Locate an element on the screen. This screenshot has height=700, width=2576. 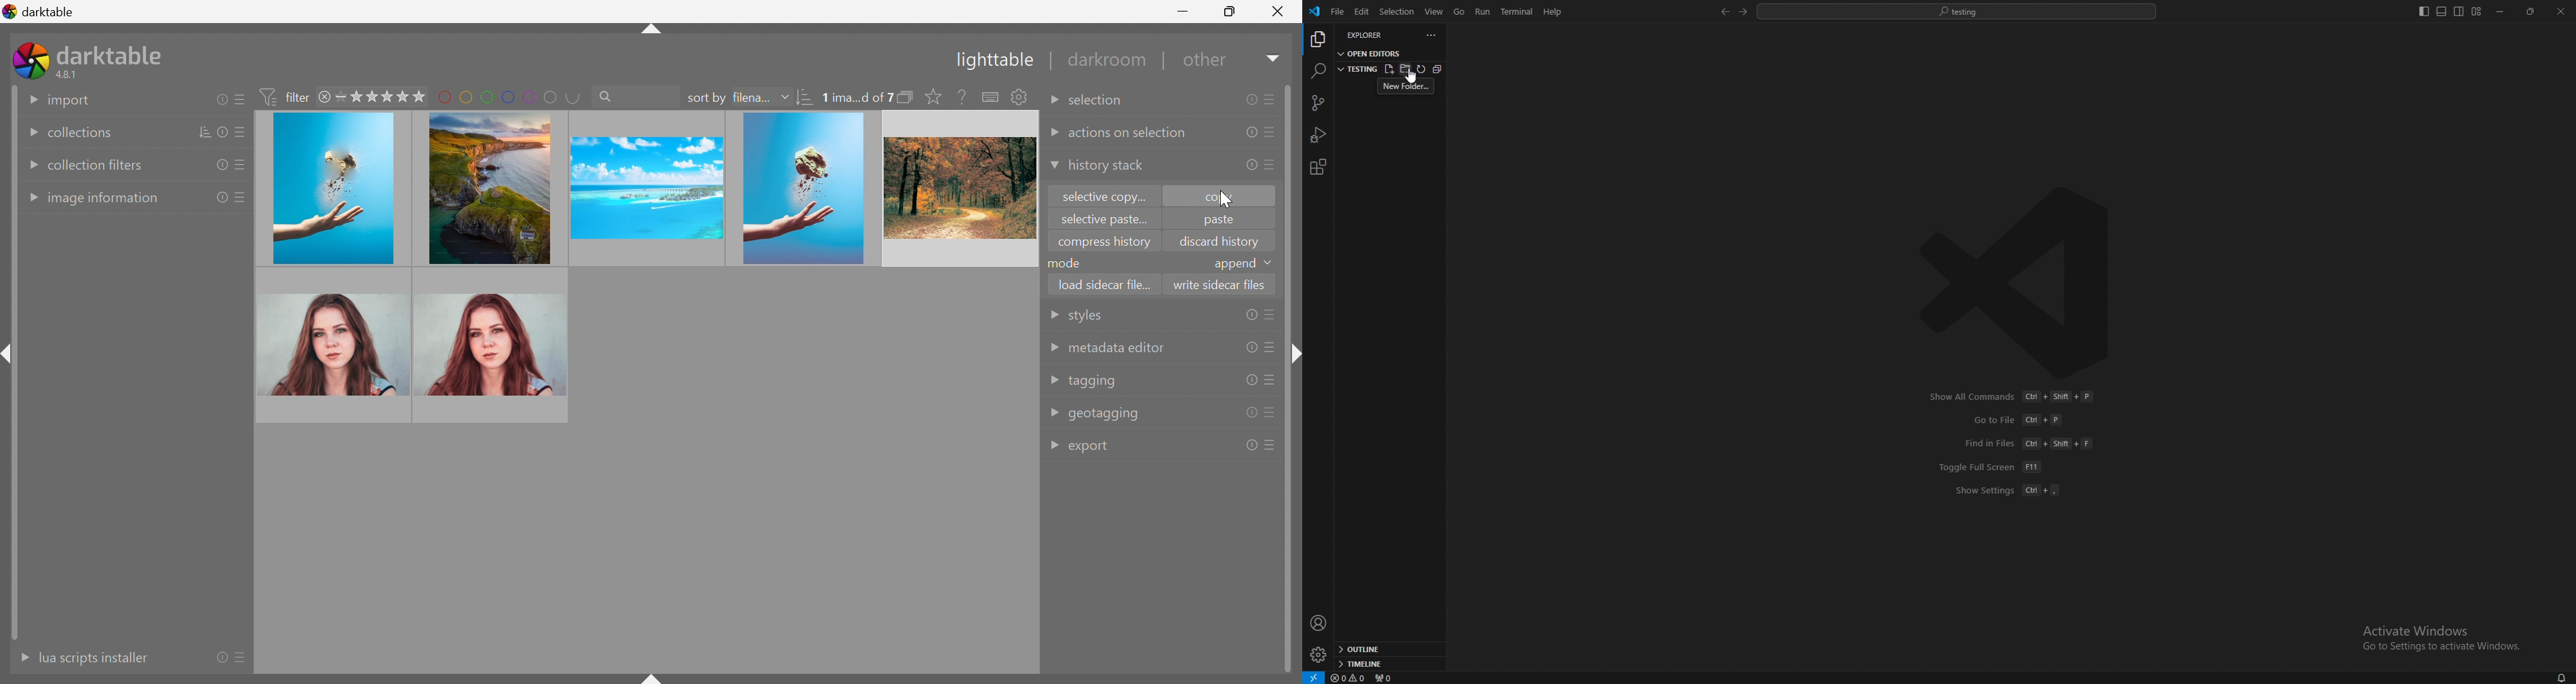
0 ima...d of 7 is located at coordinates (857, 98).